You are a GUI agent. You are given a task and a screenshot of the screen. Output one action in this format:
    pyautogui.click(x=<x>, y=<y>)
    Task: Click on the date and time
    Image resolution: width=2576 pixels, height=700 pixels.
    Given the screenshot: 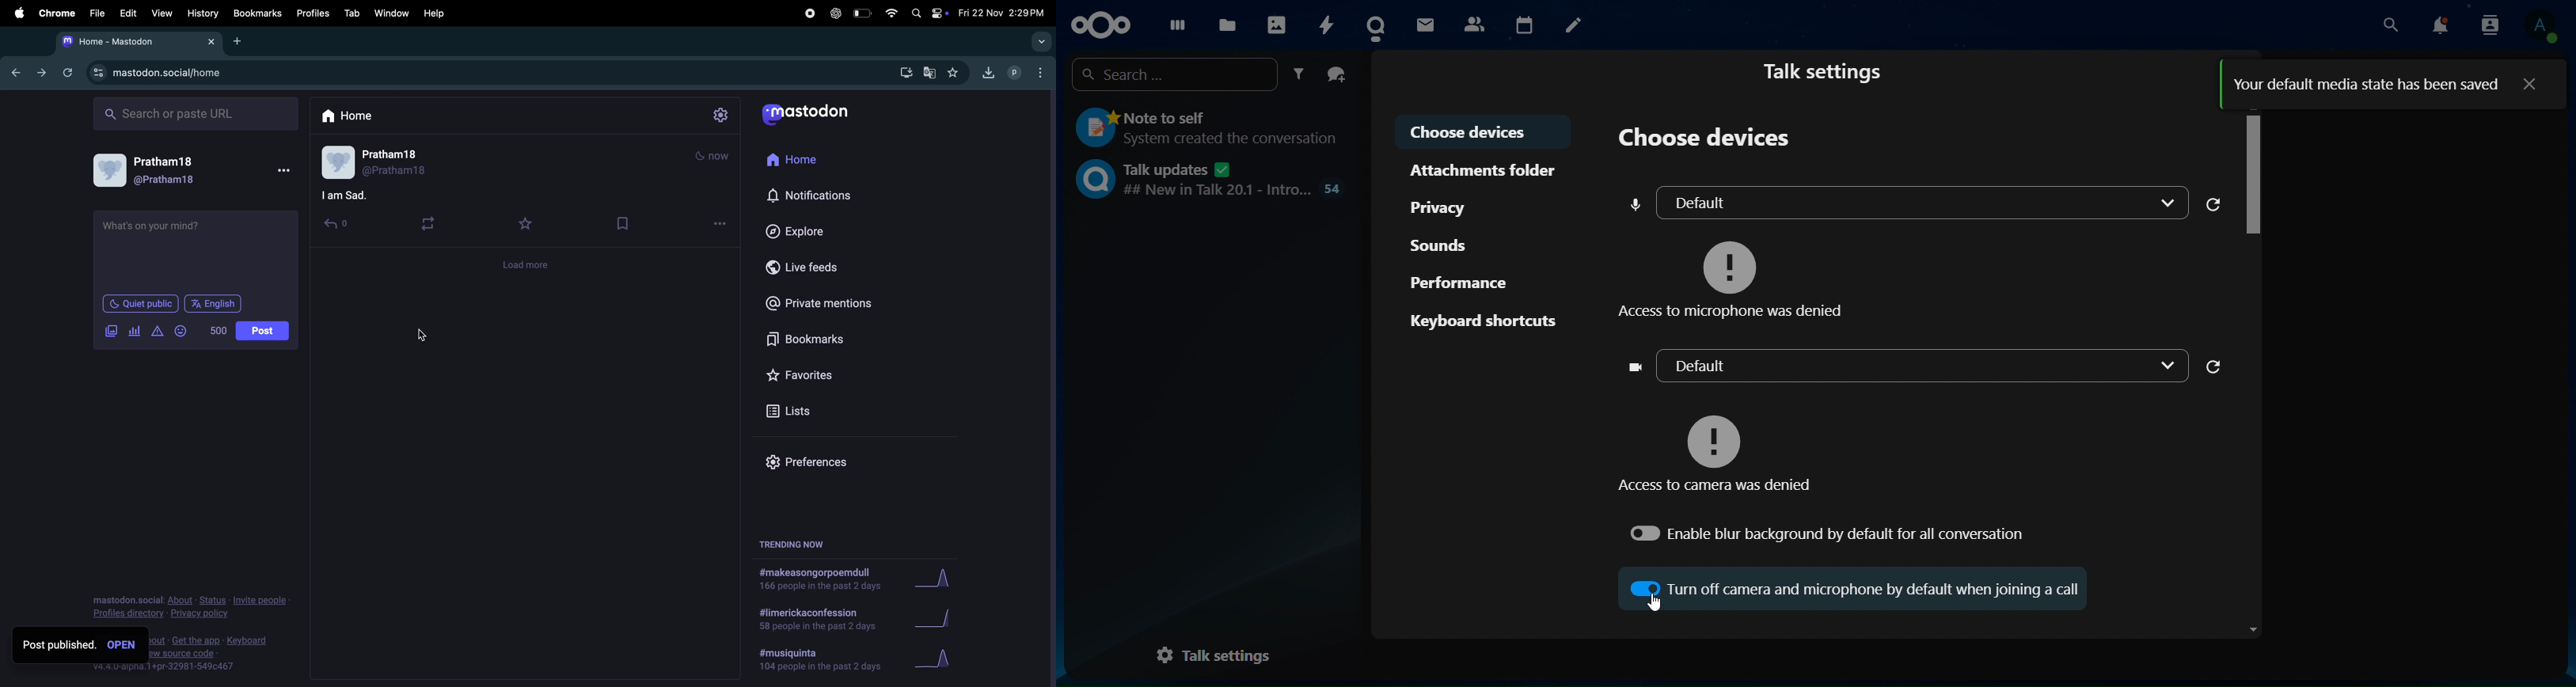 What is the action you would take?
    pyautogui.click(x=1004, y=12)
    